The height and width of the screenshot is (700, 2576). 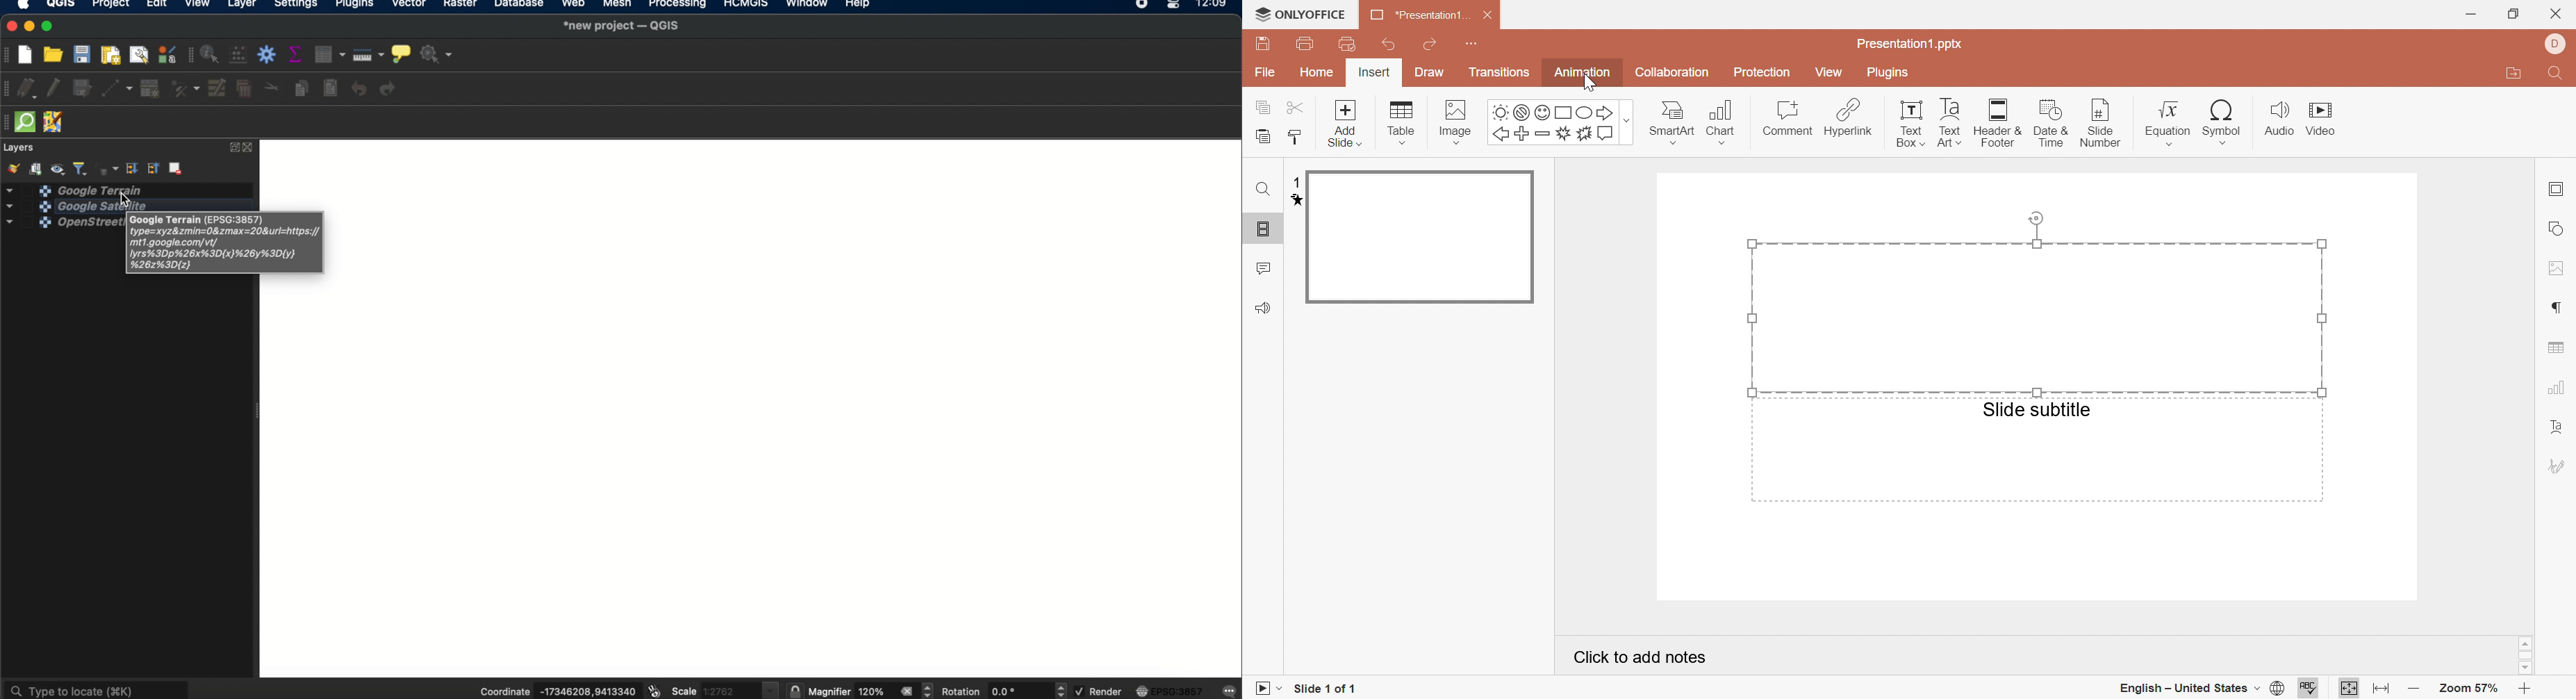 I want to click on add slide, so click(x=1345, y=124).